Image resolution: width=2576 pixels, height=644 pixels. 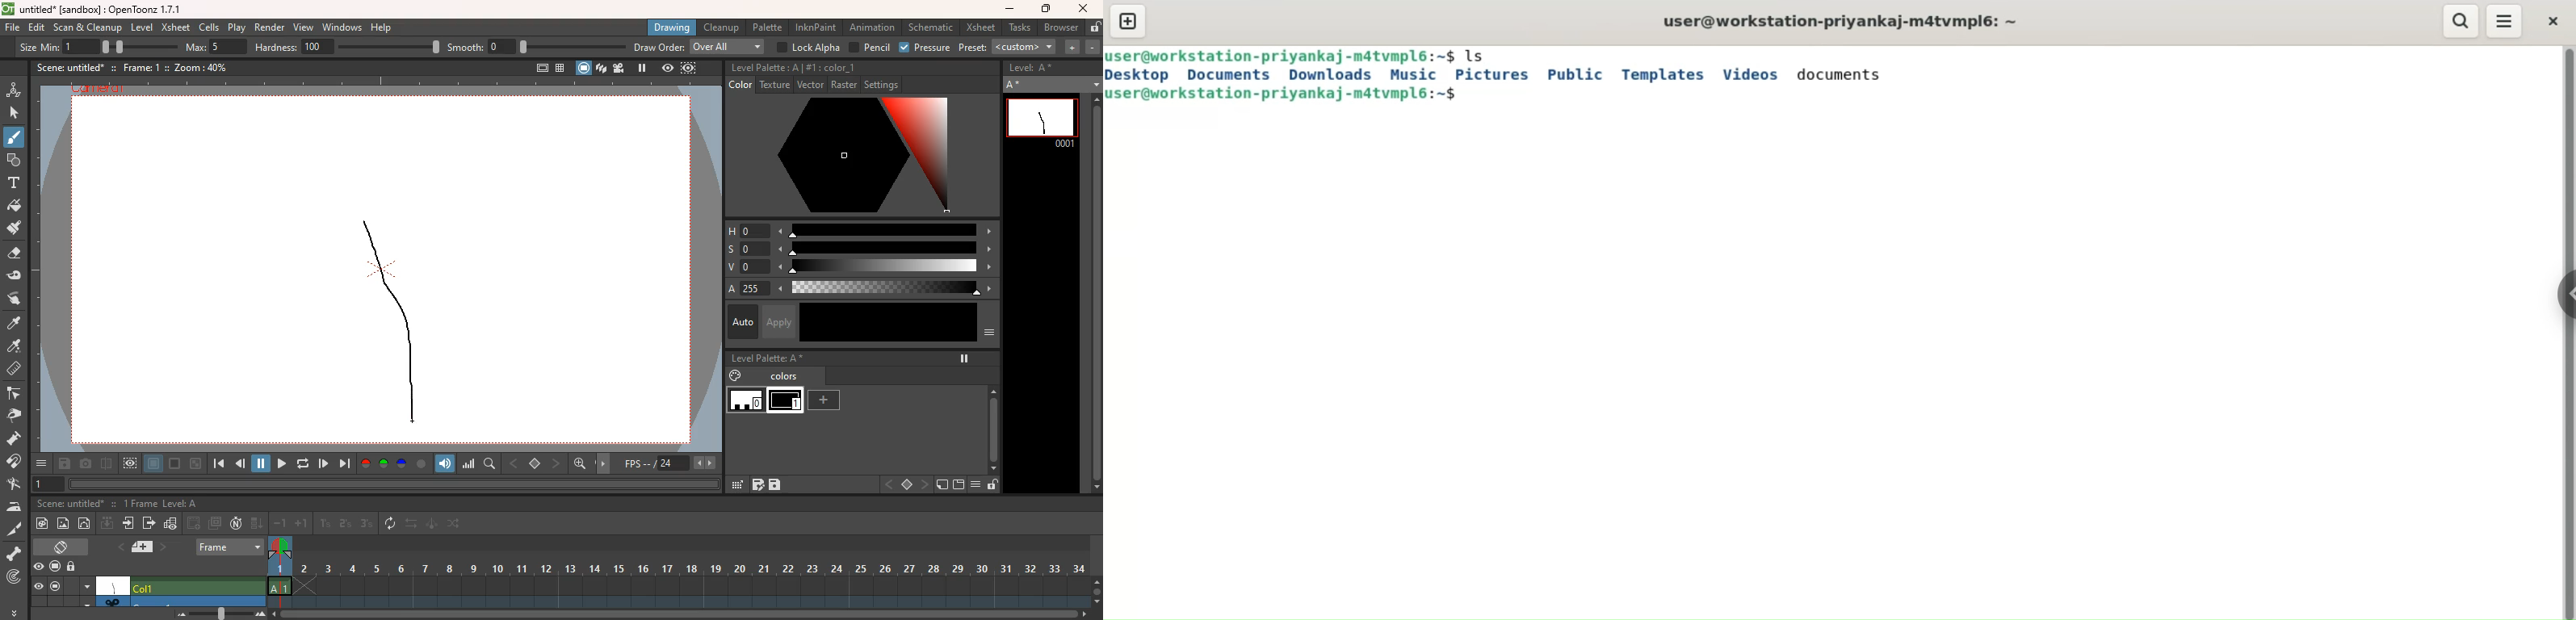 I want to click on draw order: over all, so click(x=701, y=48).